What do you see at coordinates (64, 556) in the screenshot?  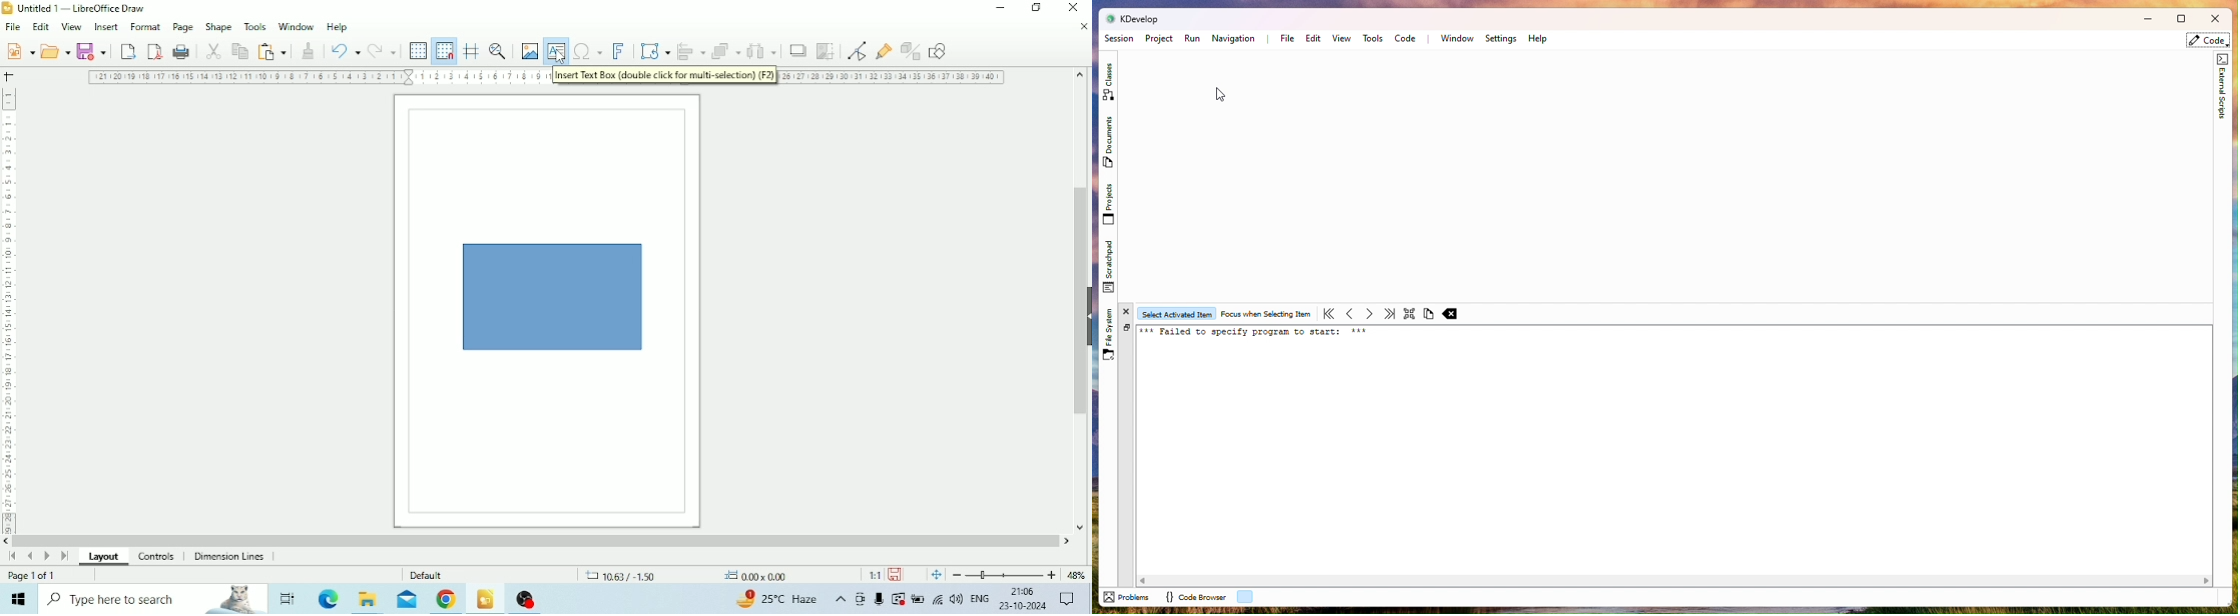 I see `Scroll to last page` at bounding box center [64, 556].